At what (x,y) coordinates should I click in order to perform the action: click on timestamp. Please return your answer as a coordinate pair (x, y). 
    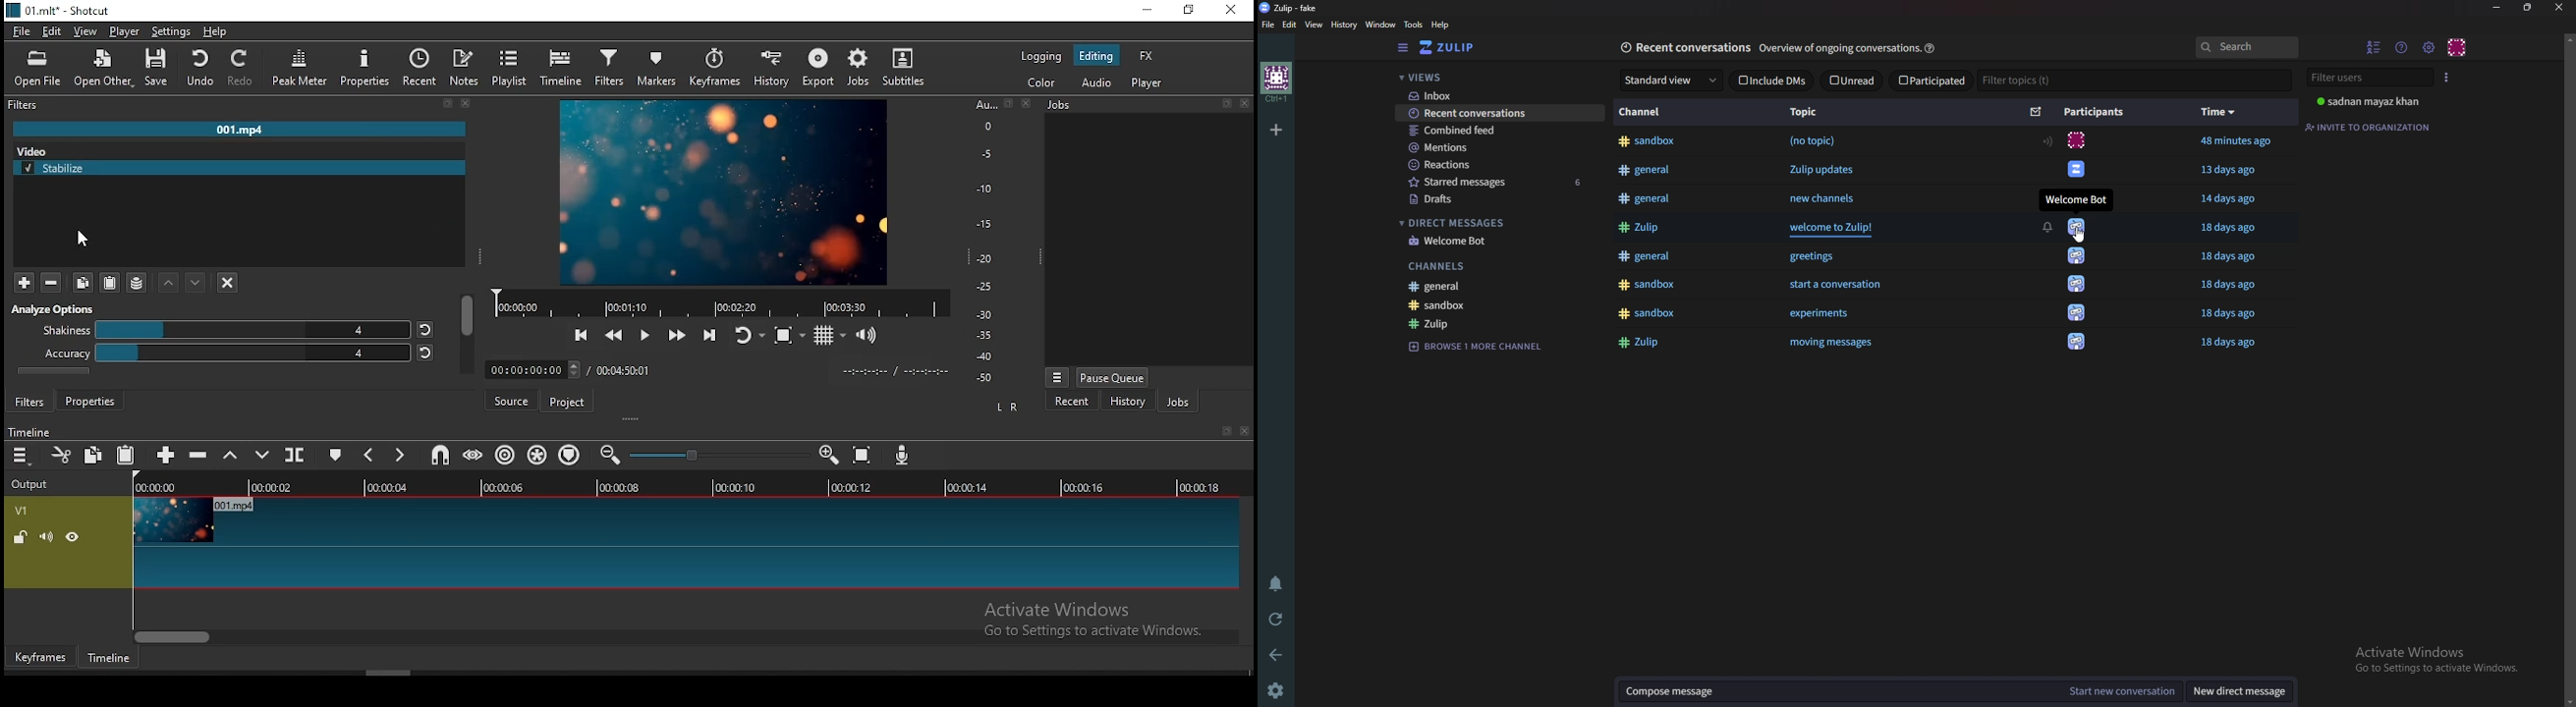
    Looking at the image, I should click on (571, 371).